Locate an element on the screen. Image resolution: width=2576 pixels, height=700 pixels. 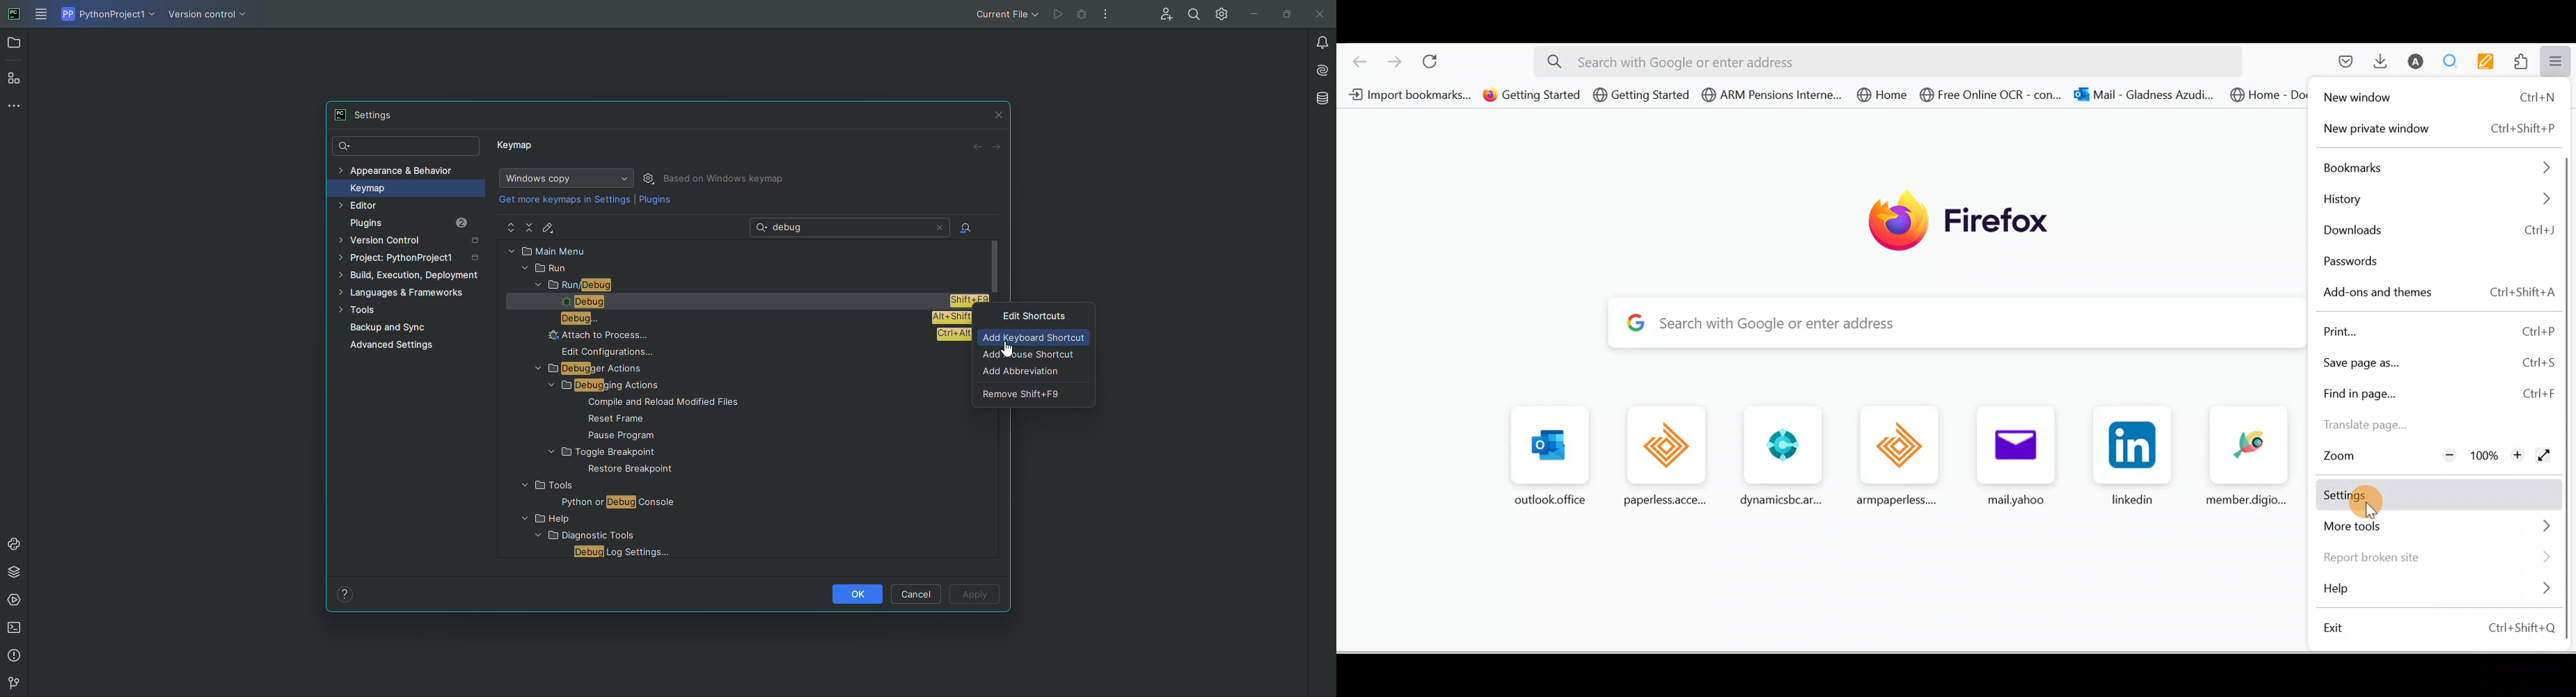
Keymap is located at coordinates (517, 148).